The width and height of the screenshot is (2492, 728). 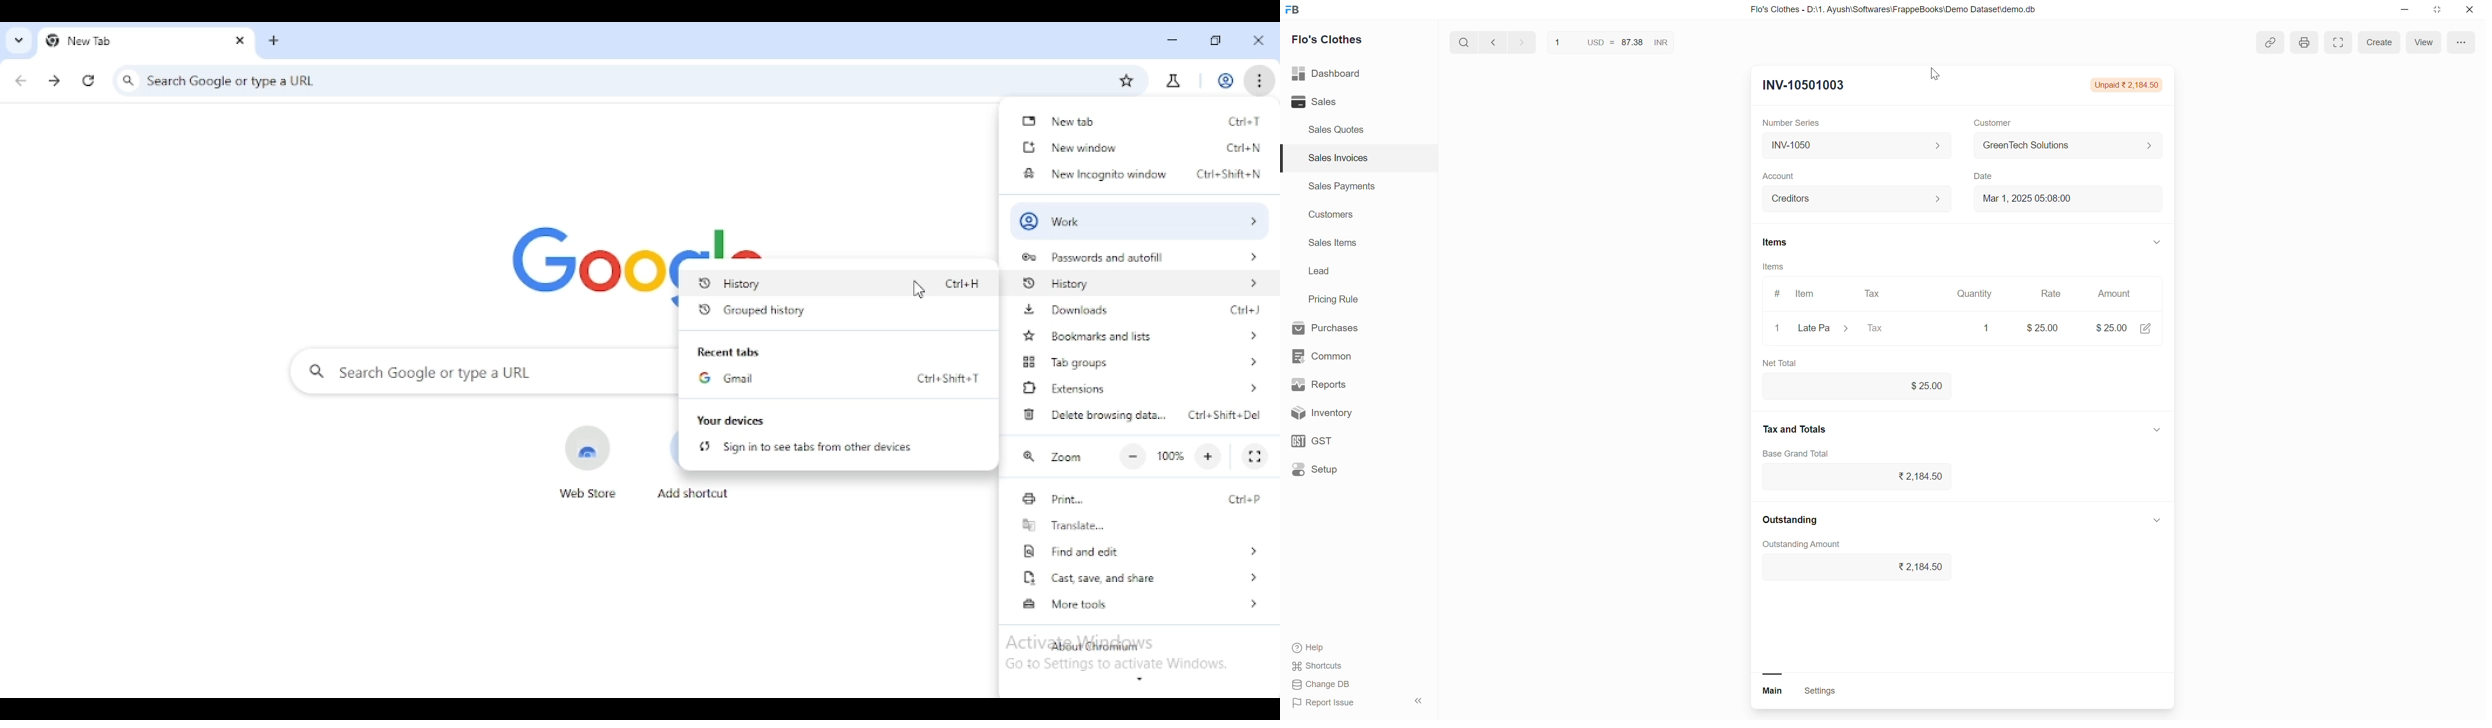 What do you see at coordinates (18, 41) in the screenshot?
I see `search tabs` at bounding box center [18, 41].